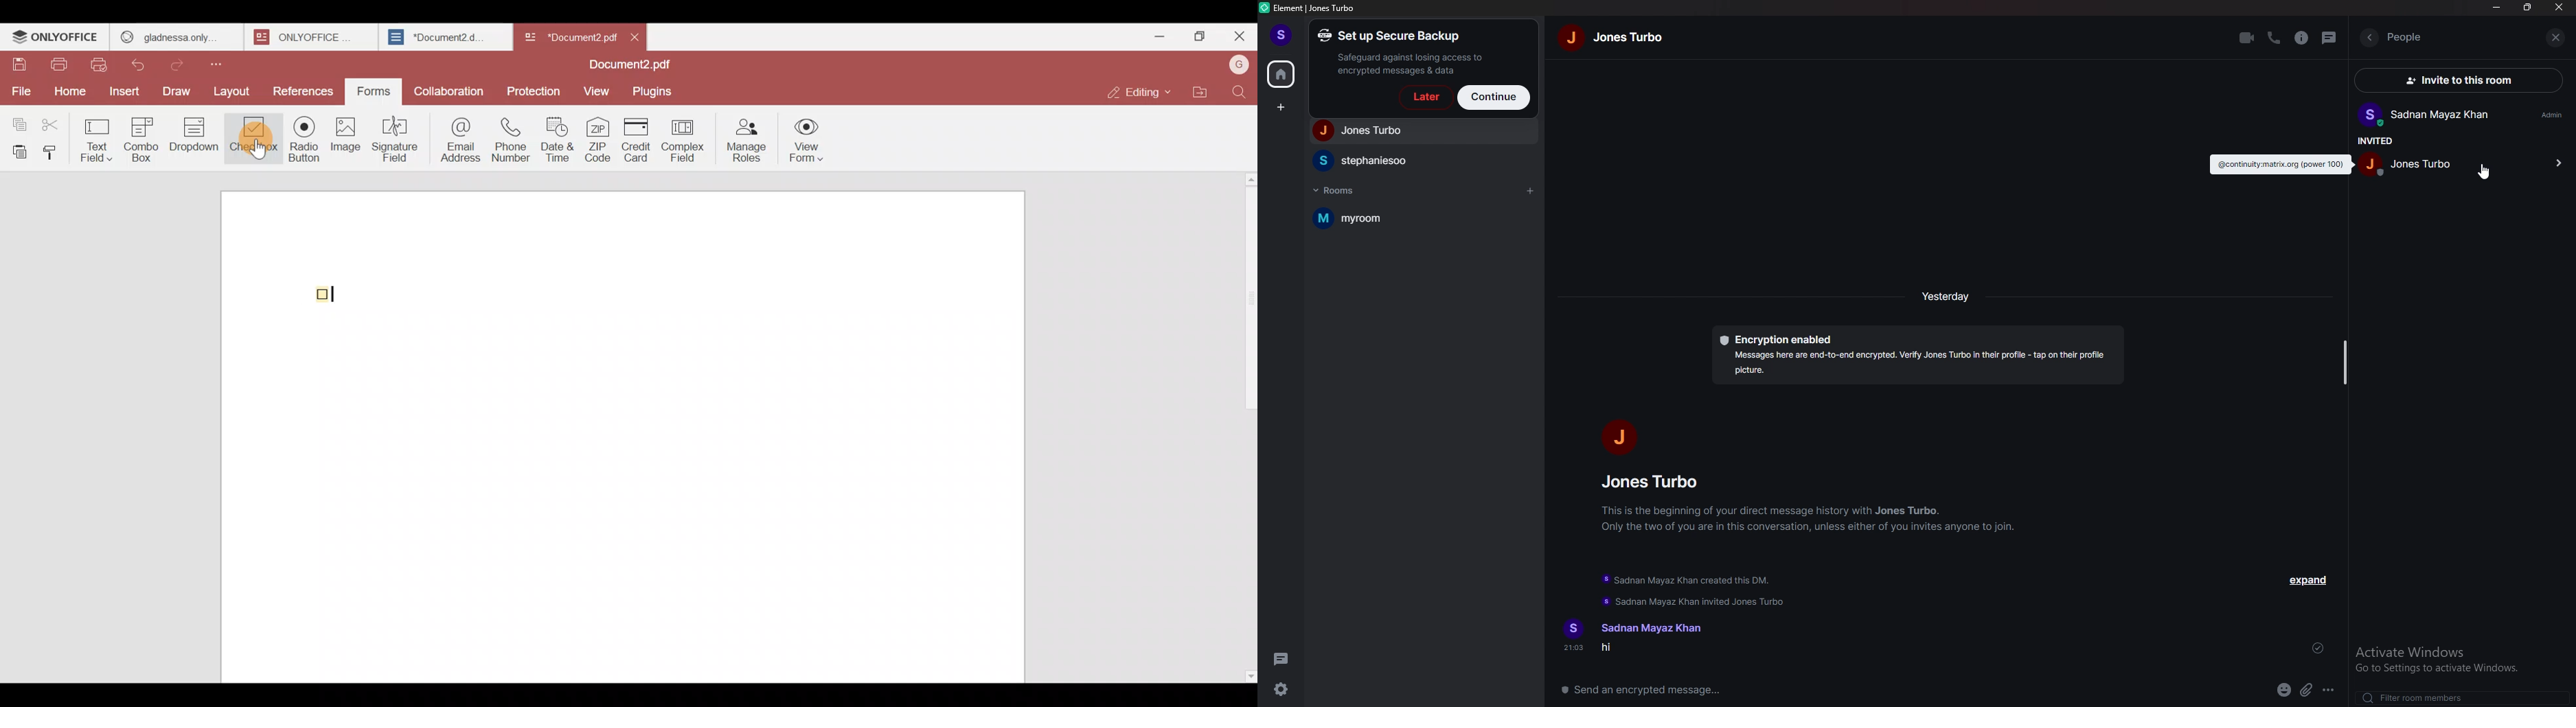  I want to click on Paste, so click(17, 151).